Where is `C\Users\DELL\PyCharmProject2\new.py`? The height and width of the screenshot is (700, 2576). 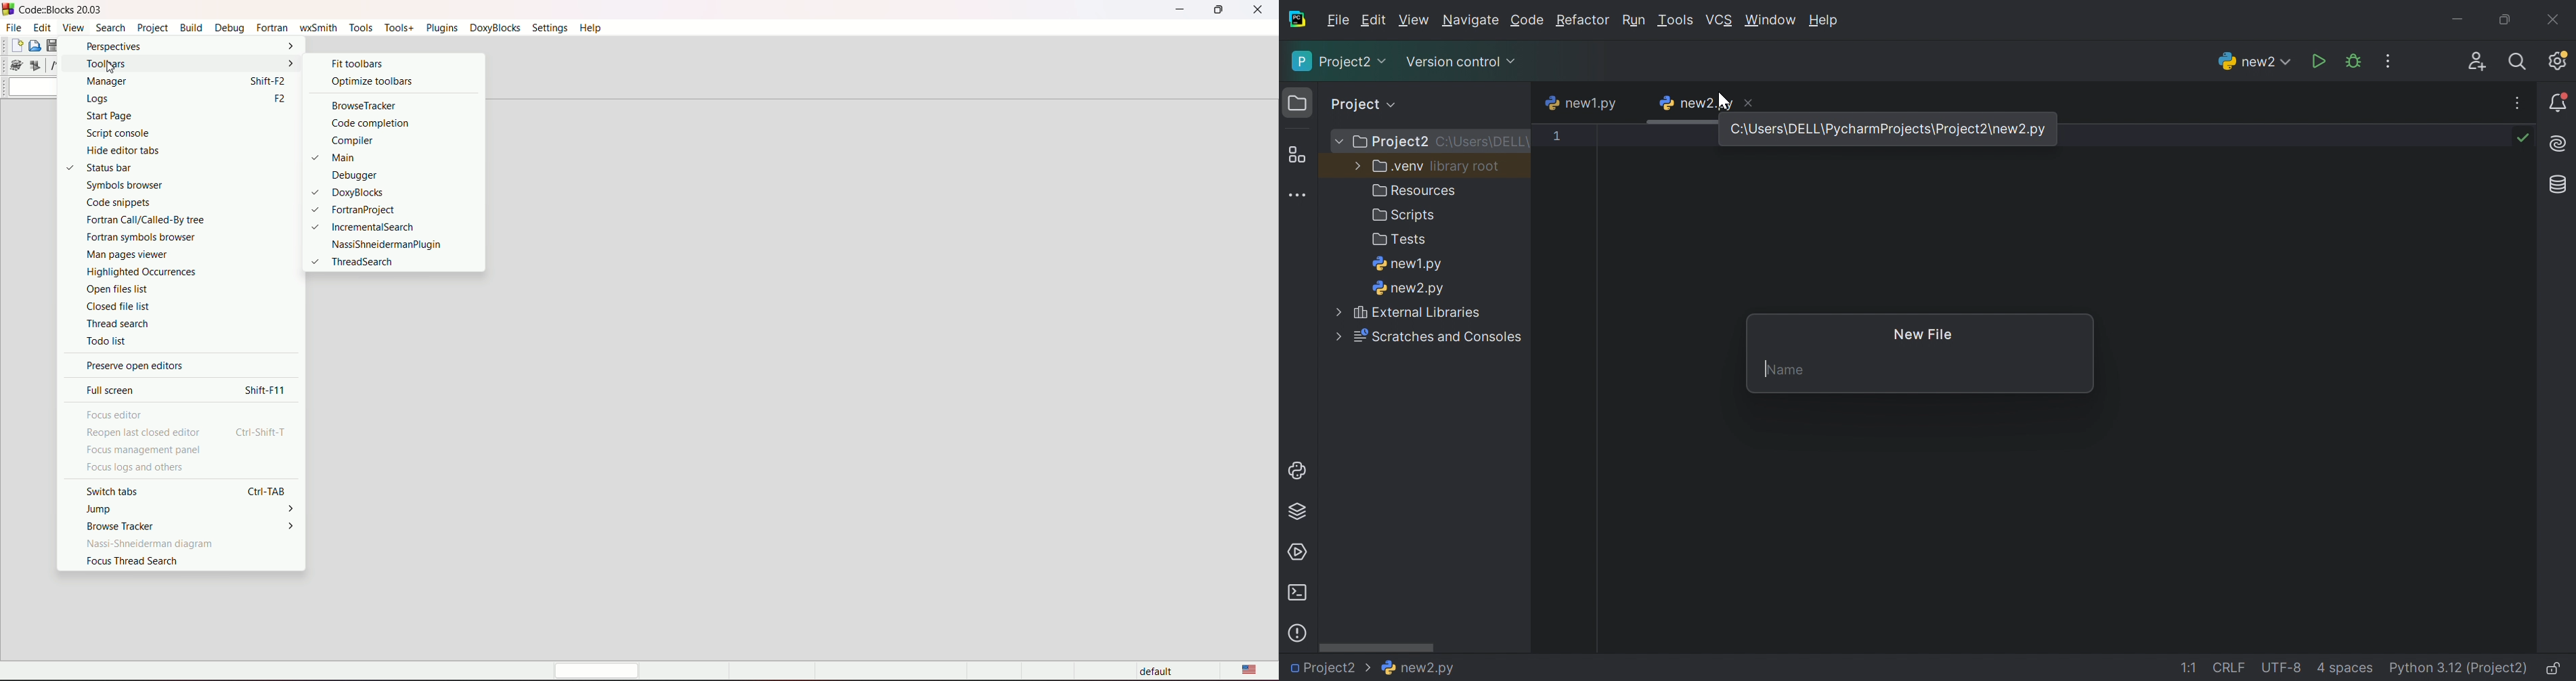 C\Users\DELL\PyCharmProject2\new.py is located at coordinates (1892, 129).